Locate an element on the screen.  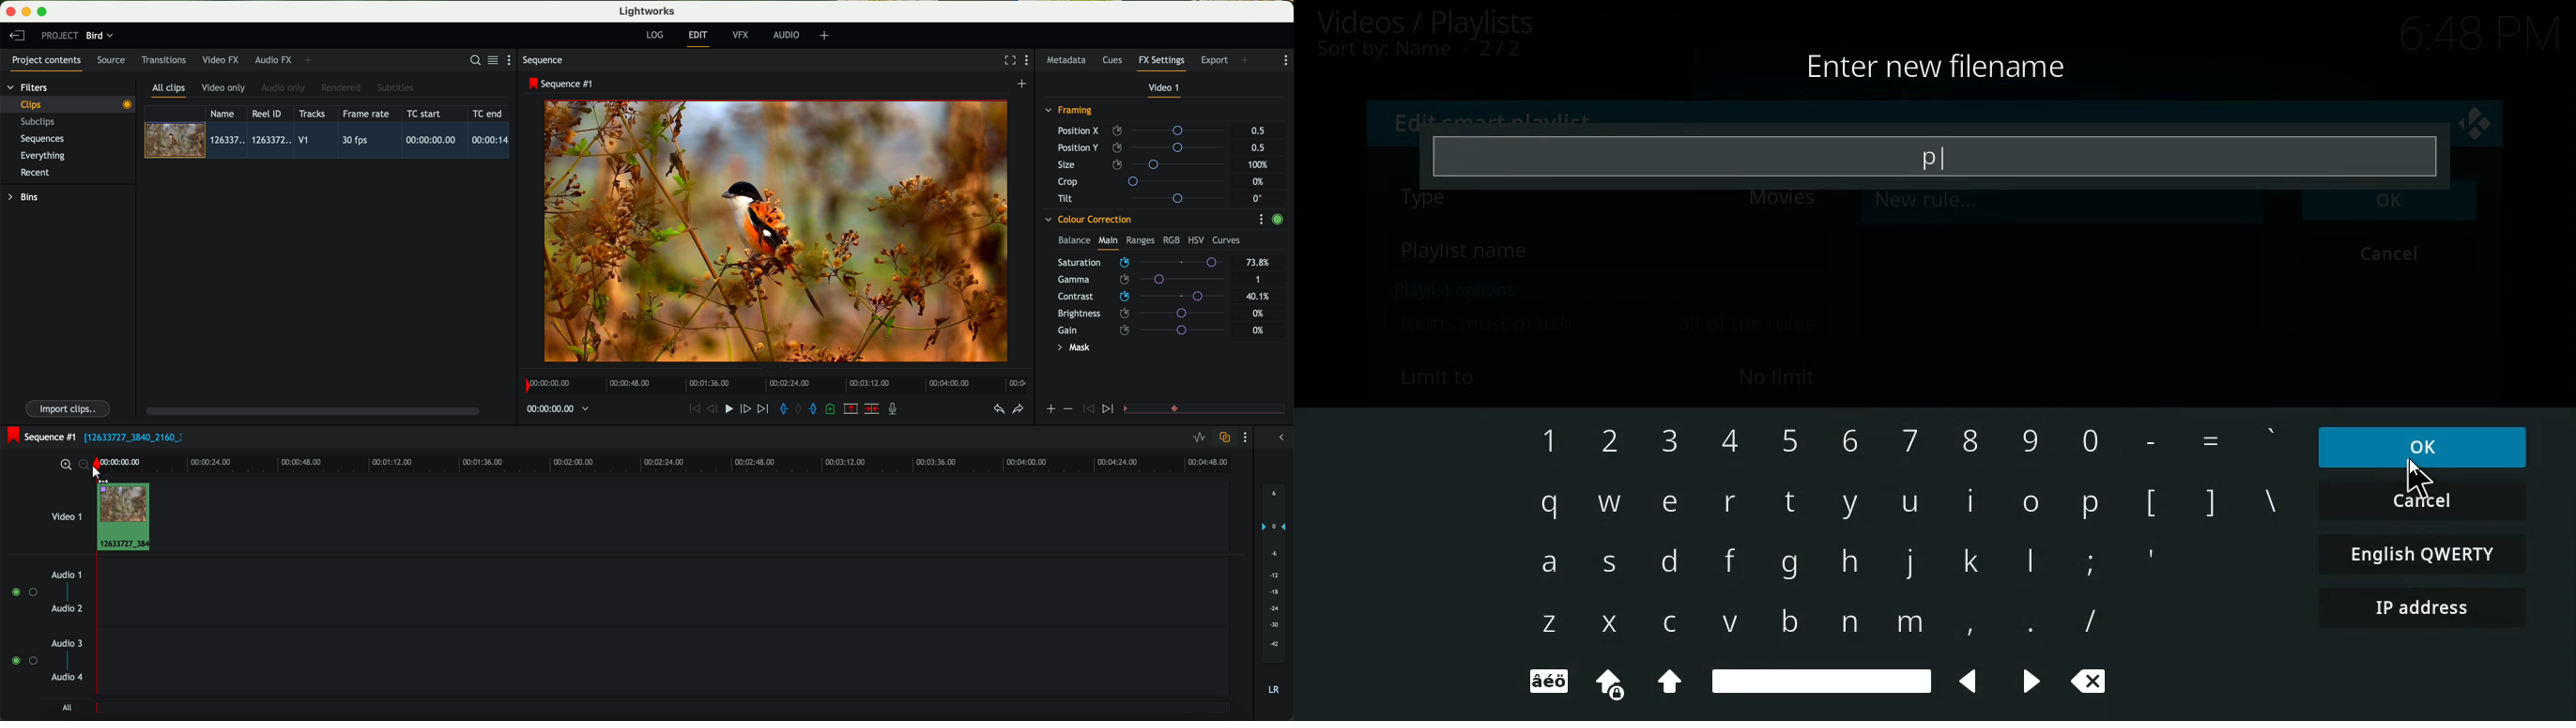
limit to is located at coordinates (1612, 376).